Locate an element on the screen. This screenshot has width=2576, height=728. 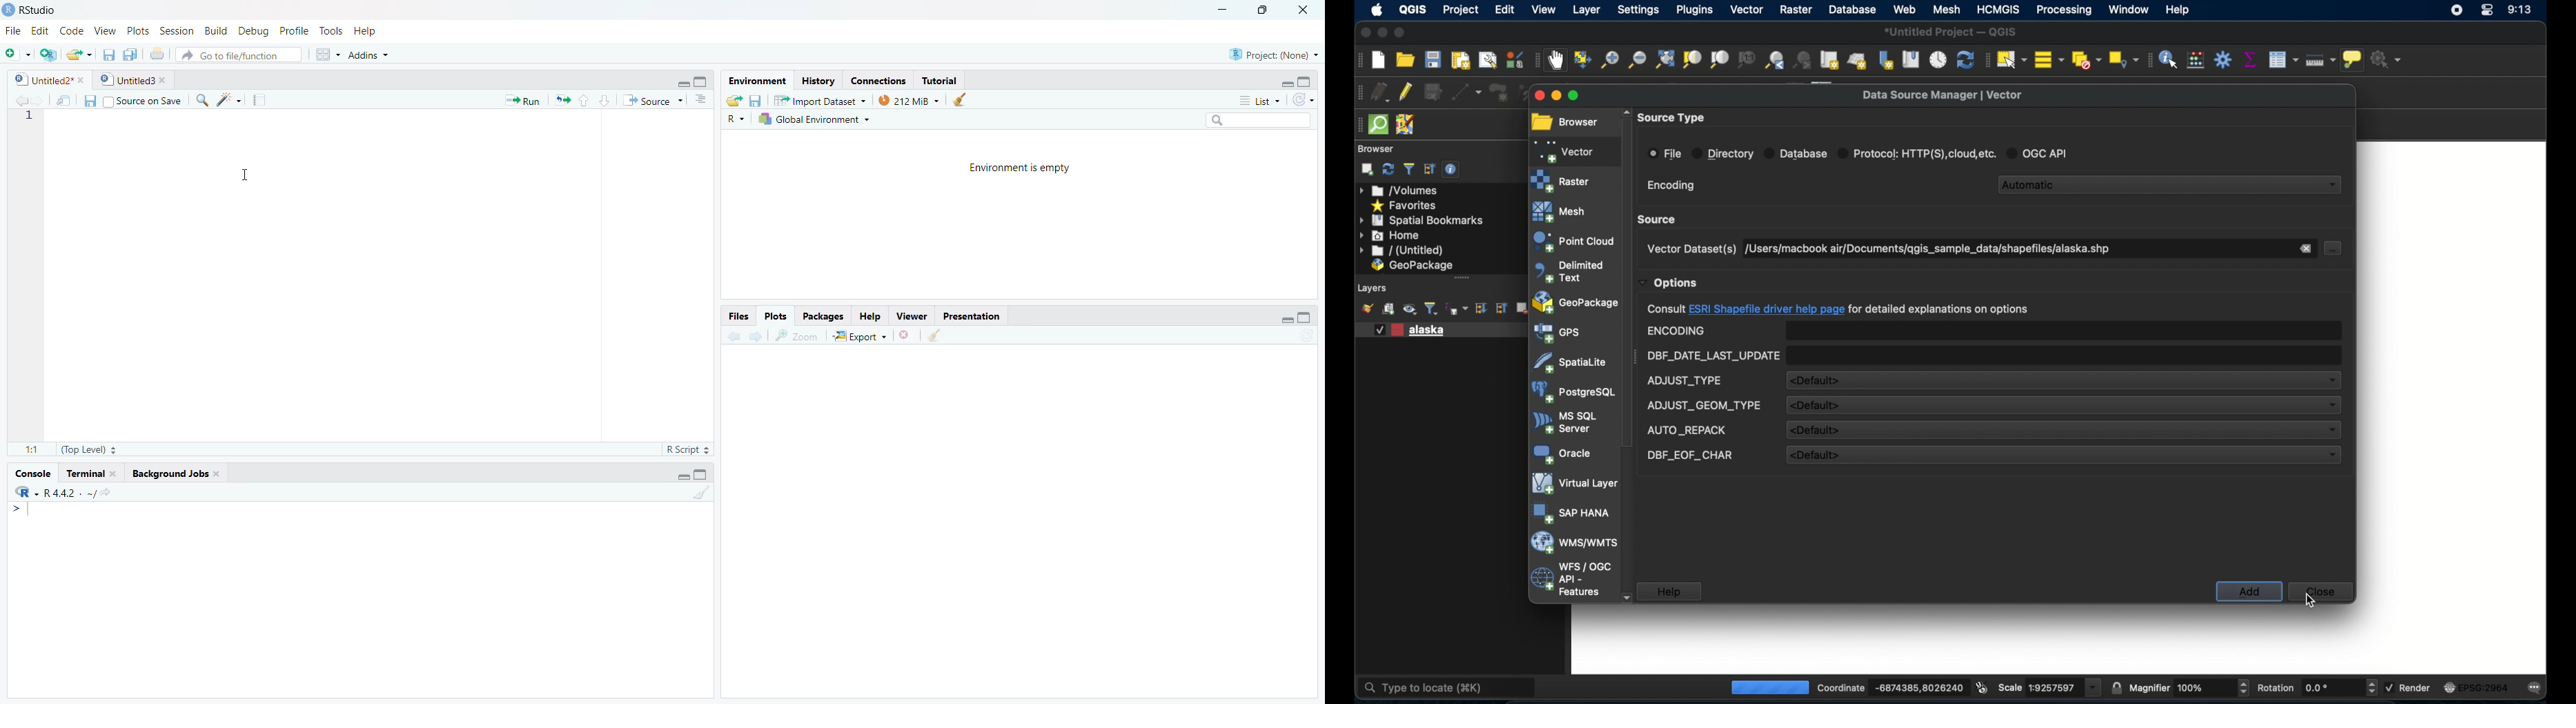
1 1 is located at coordinates (30, 447).